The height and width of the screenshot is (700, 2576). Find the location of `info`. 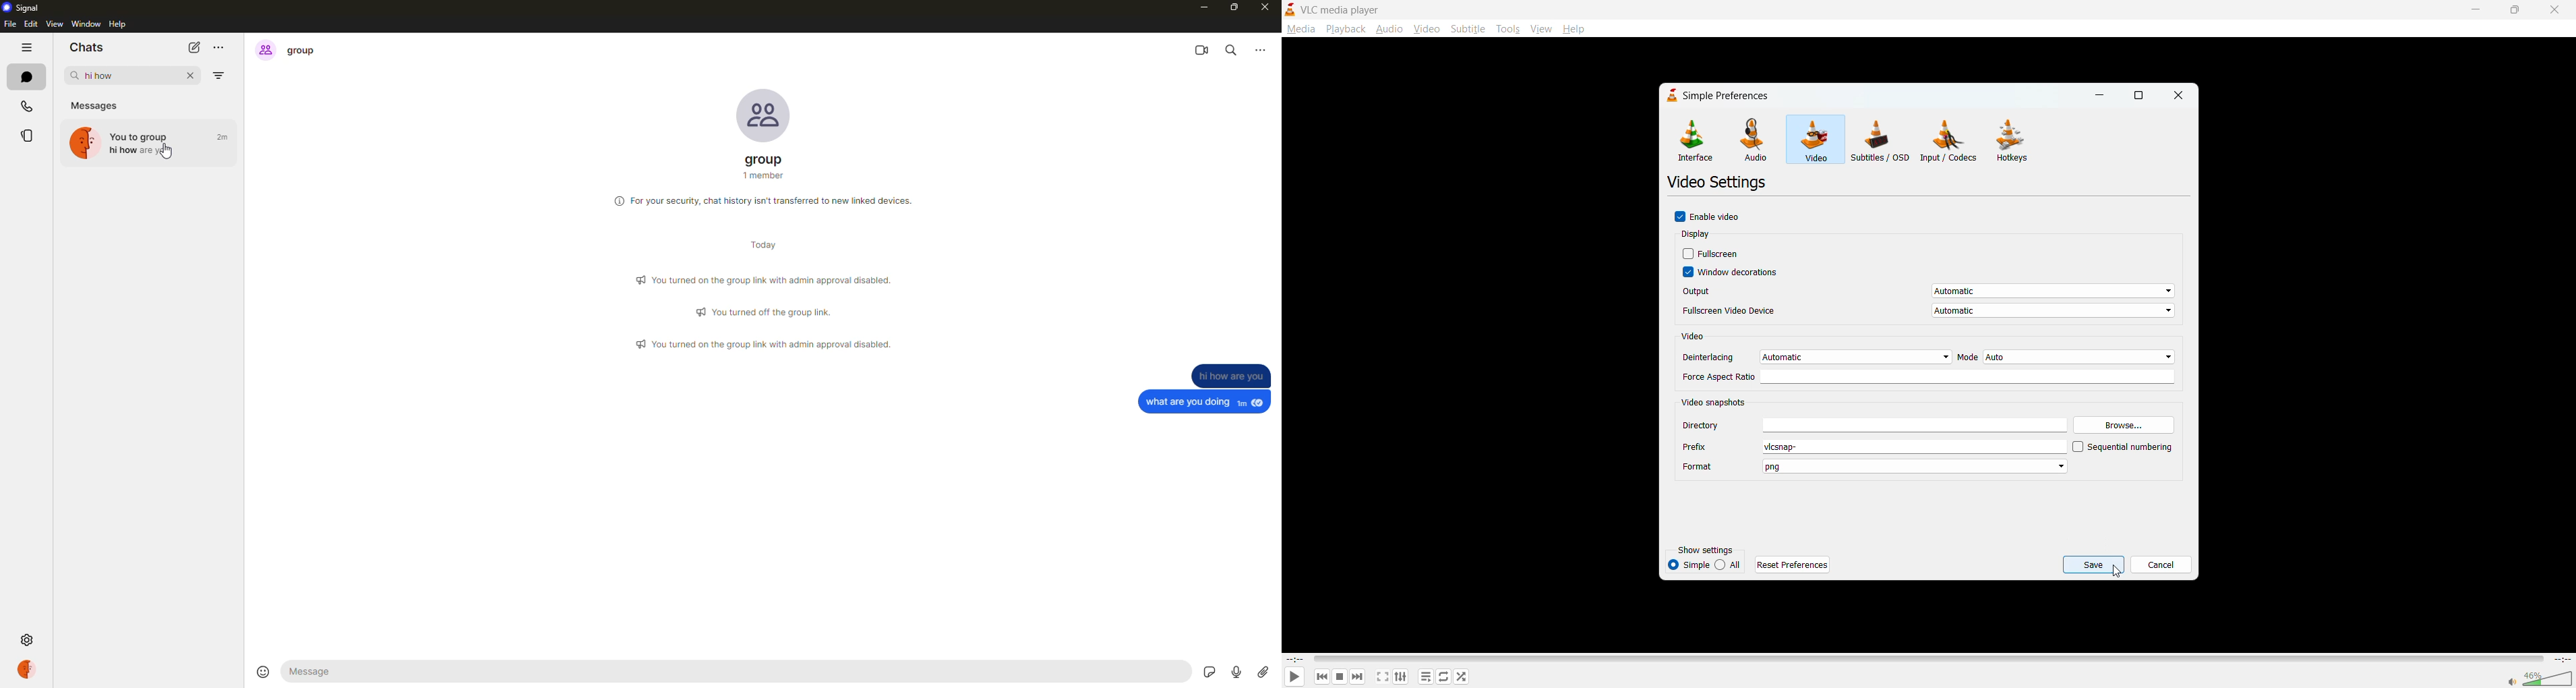

info is located at coordinates (766, 200).